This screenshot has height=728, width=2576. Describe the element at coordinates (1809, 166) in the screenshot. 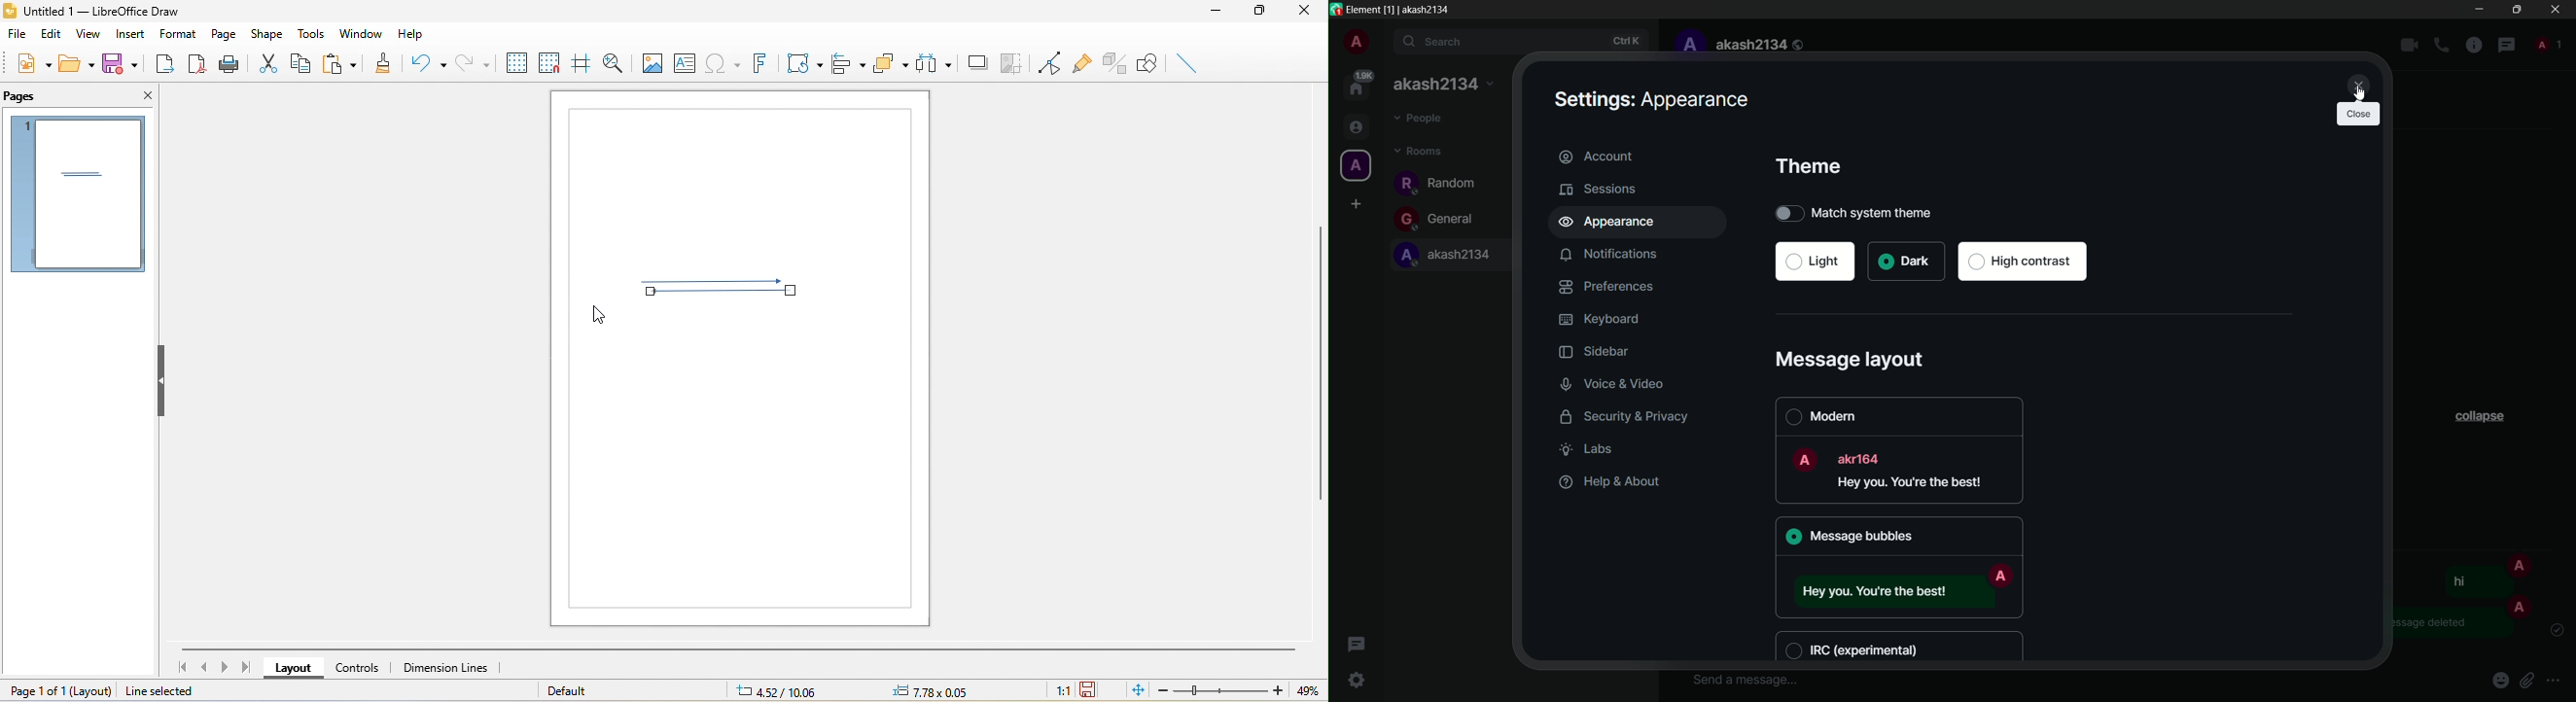

I see `theme` at that location.